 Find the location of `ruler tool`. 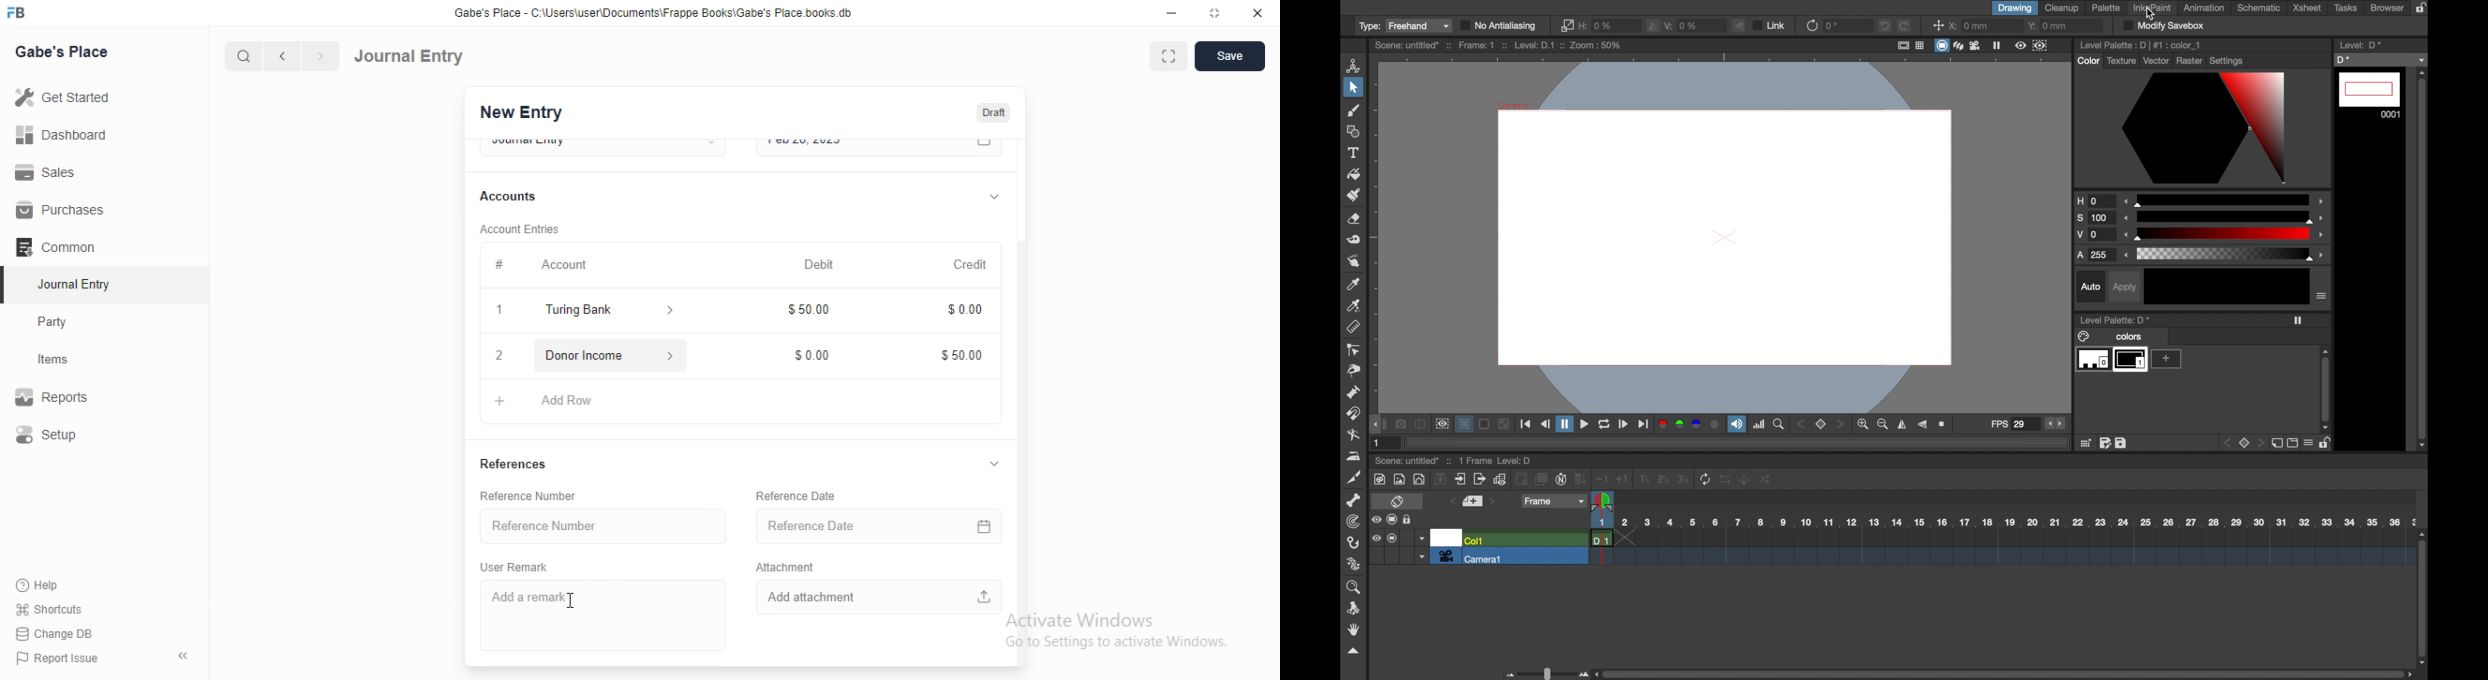

ruler tool is located at coordinates (1352, 327).